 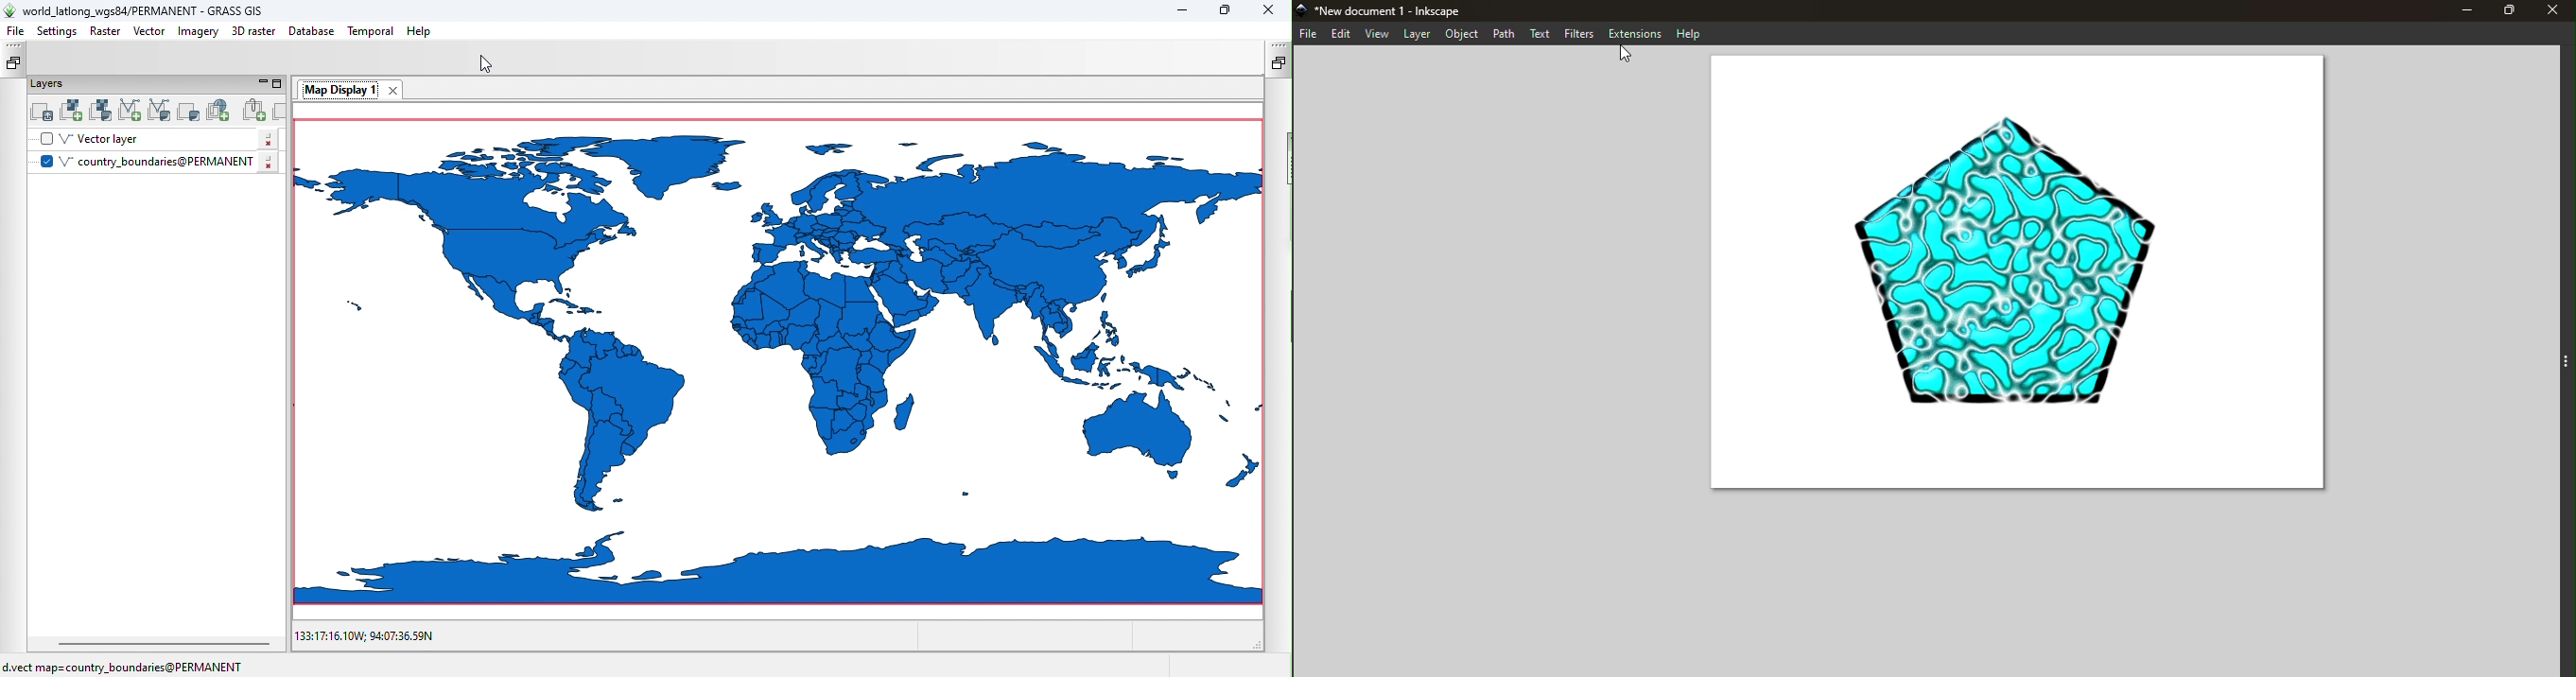 I want to click on File, so click(x=1309, y=33).